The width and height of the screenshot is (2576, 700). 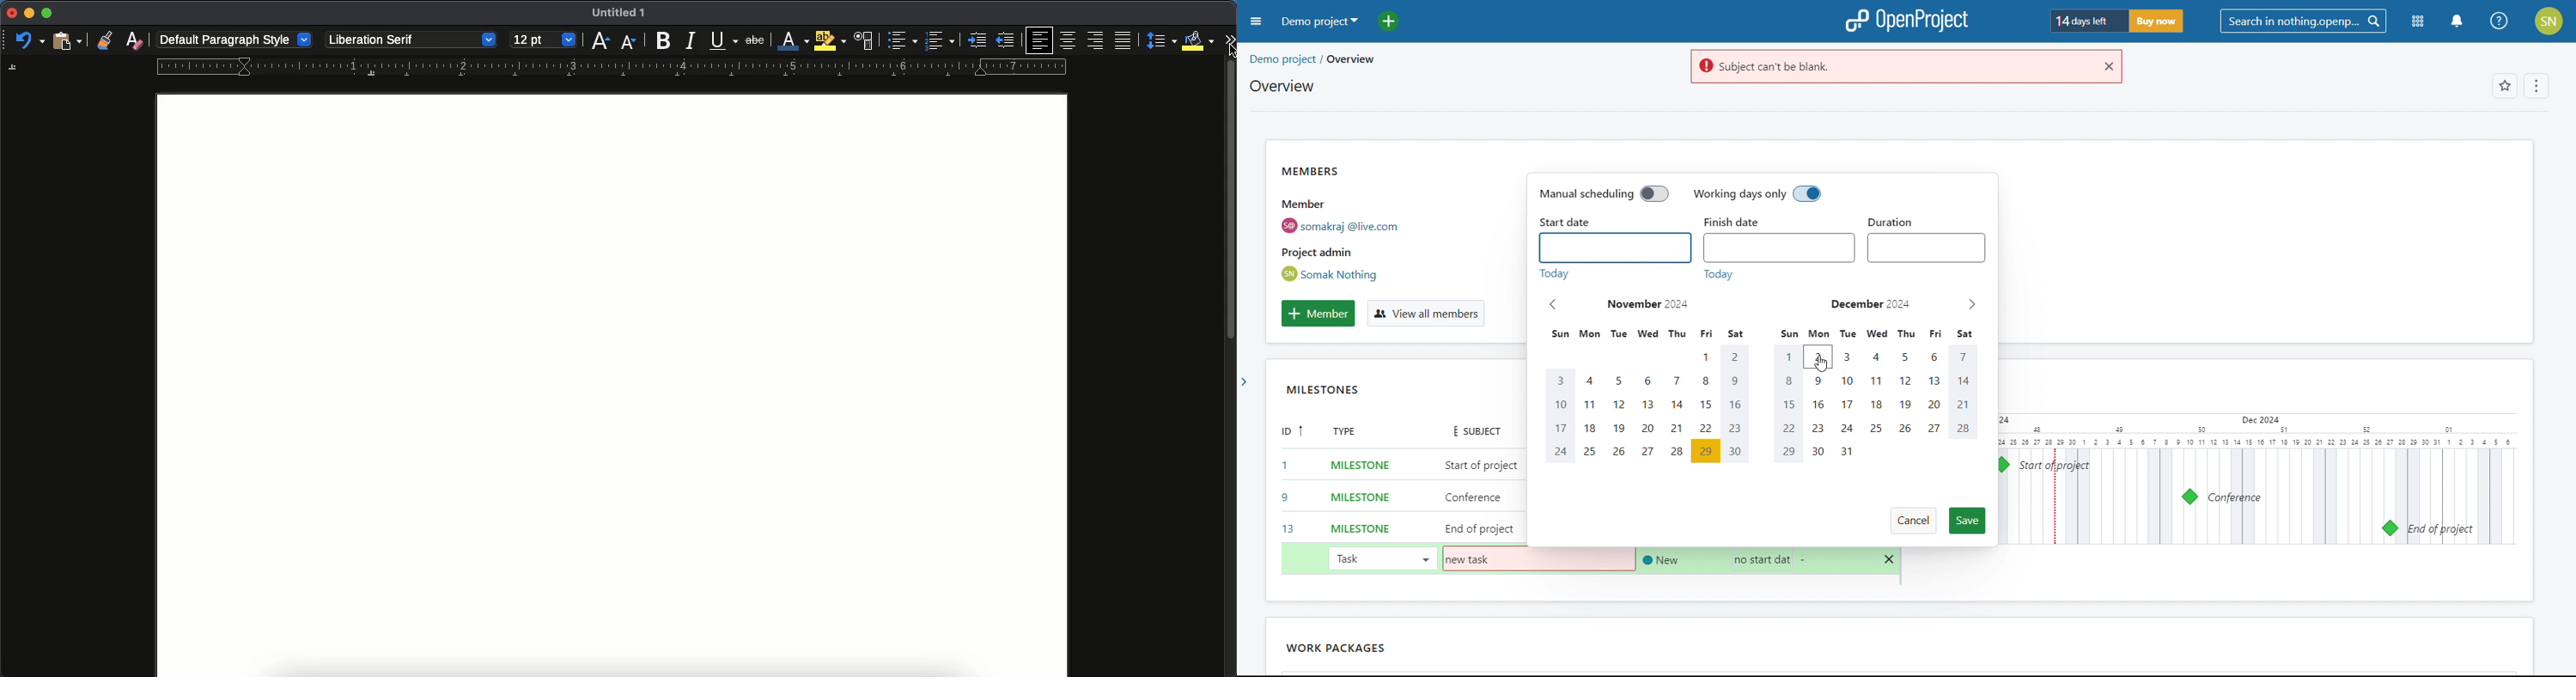 What do you see at coordinates (862, 41) in the screenshot?
I see `character` at bounding box center [862, 41].